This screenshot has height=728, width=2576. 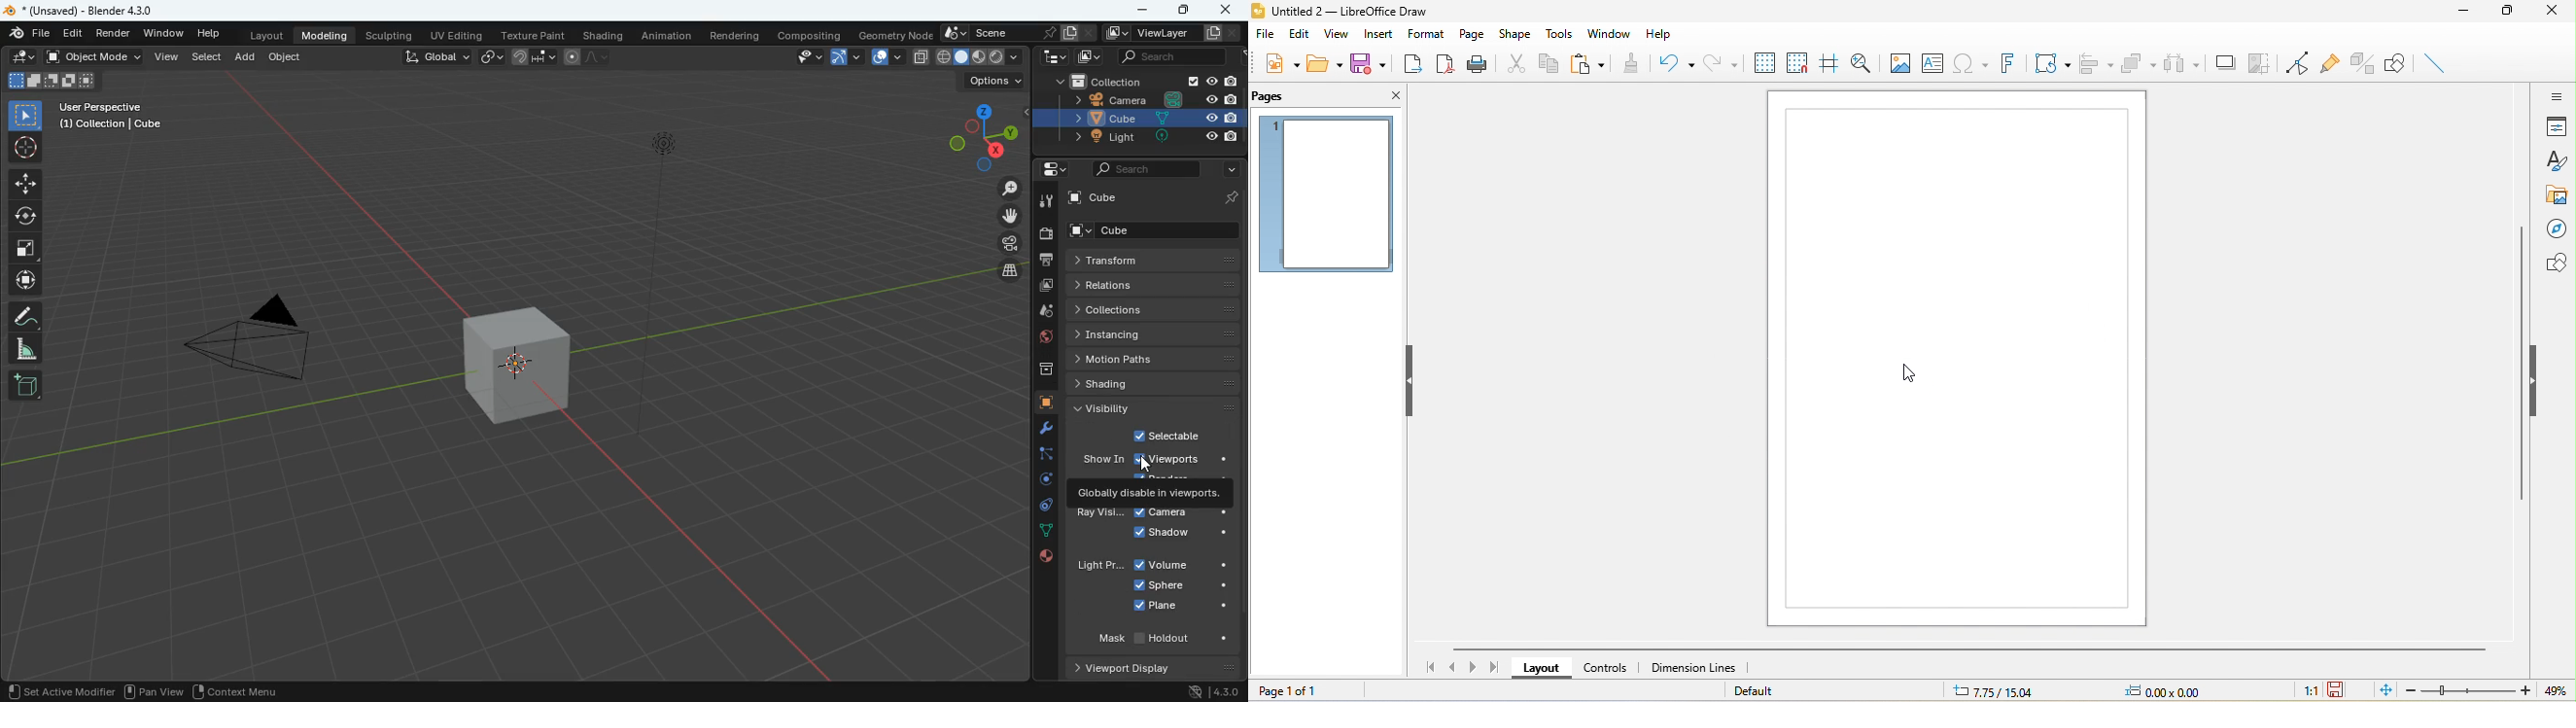 I want to click on next page, so click(x=1473, y=667).